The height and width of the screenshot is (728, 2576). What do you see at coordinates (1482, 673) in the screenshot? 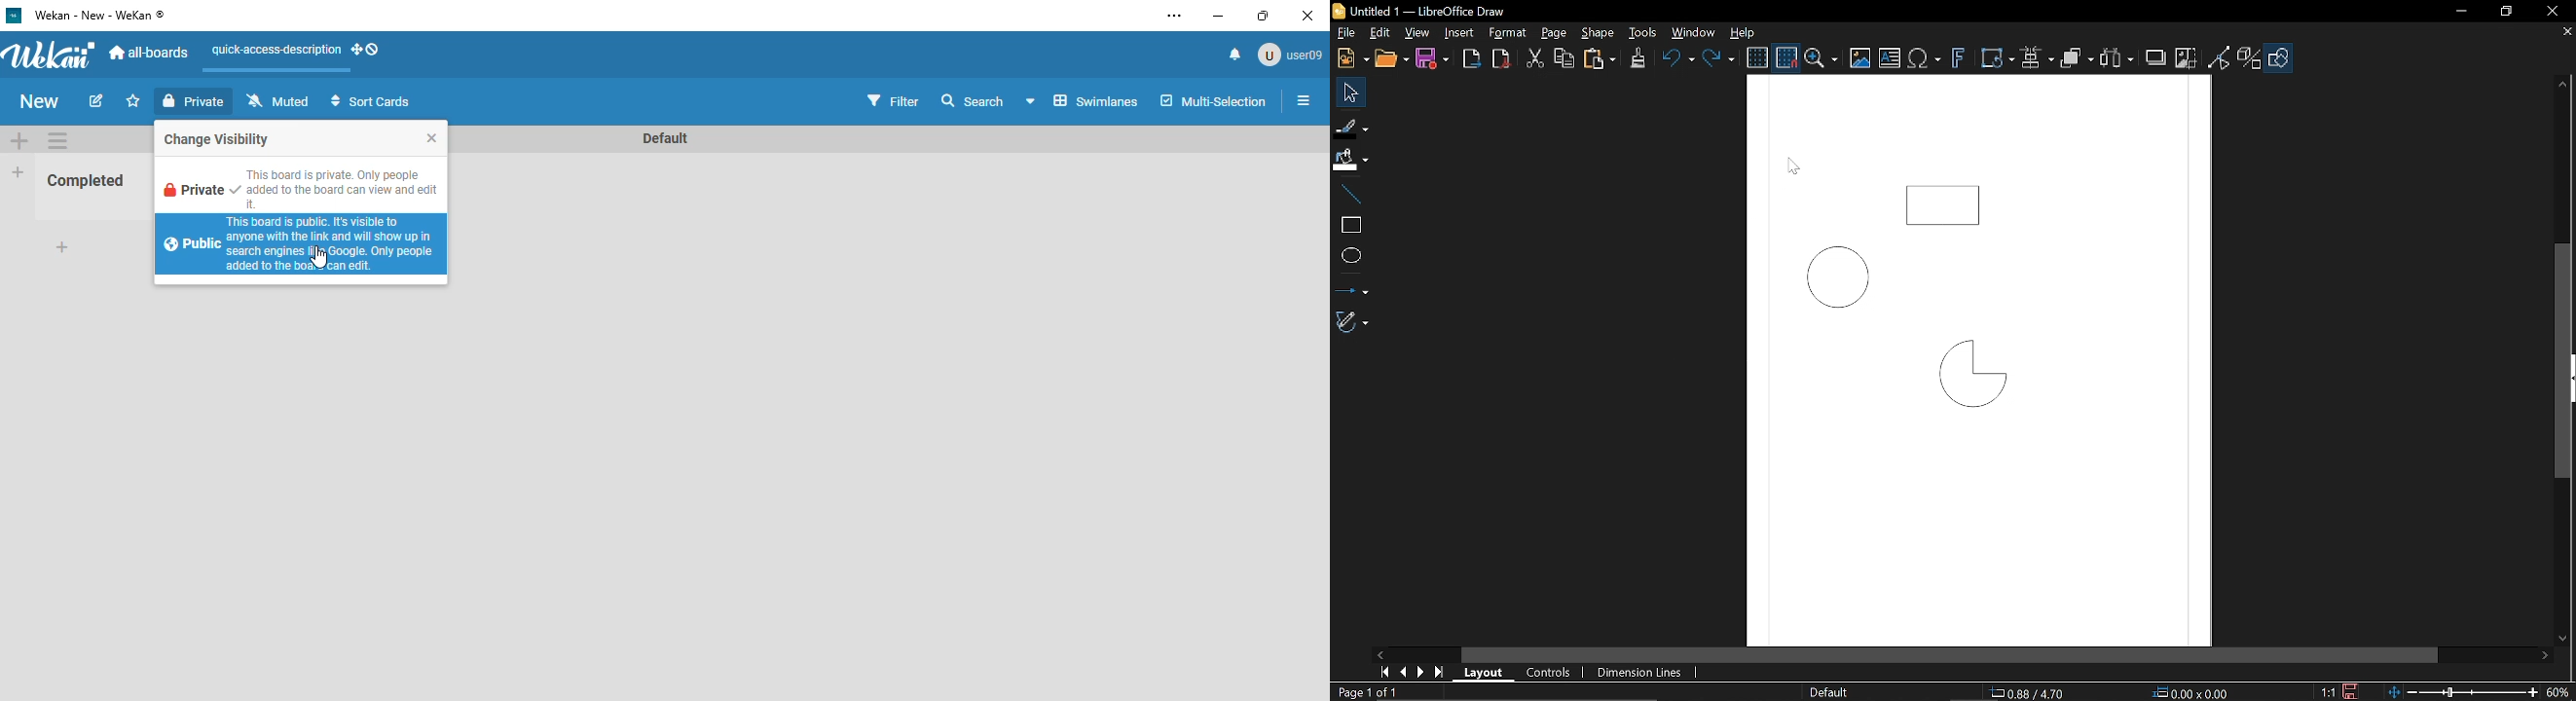
I see `Layout` at bounding box center [1482, 673].